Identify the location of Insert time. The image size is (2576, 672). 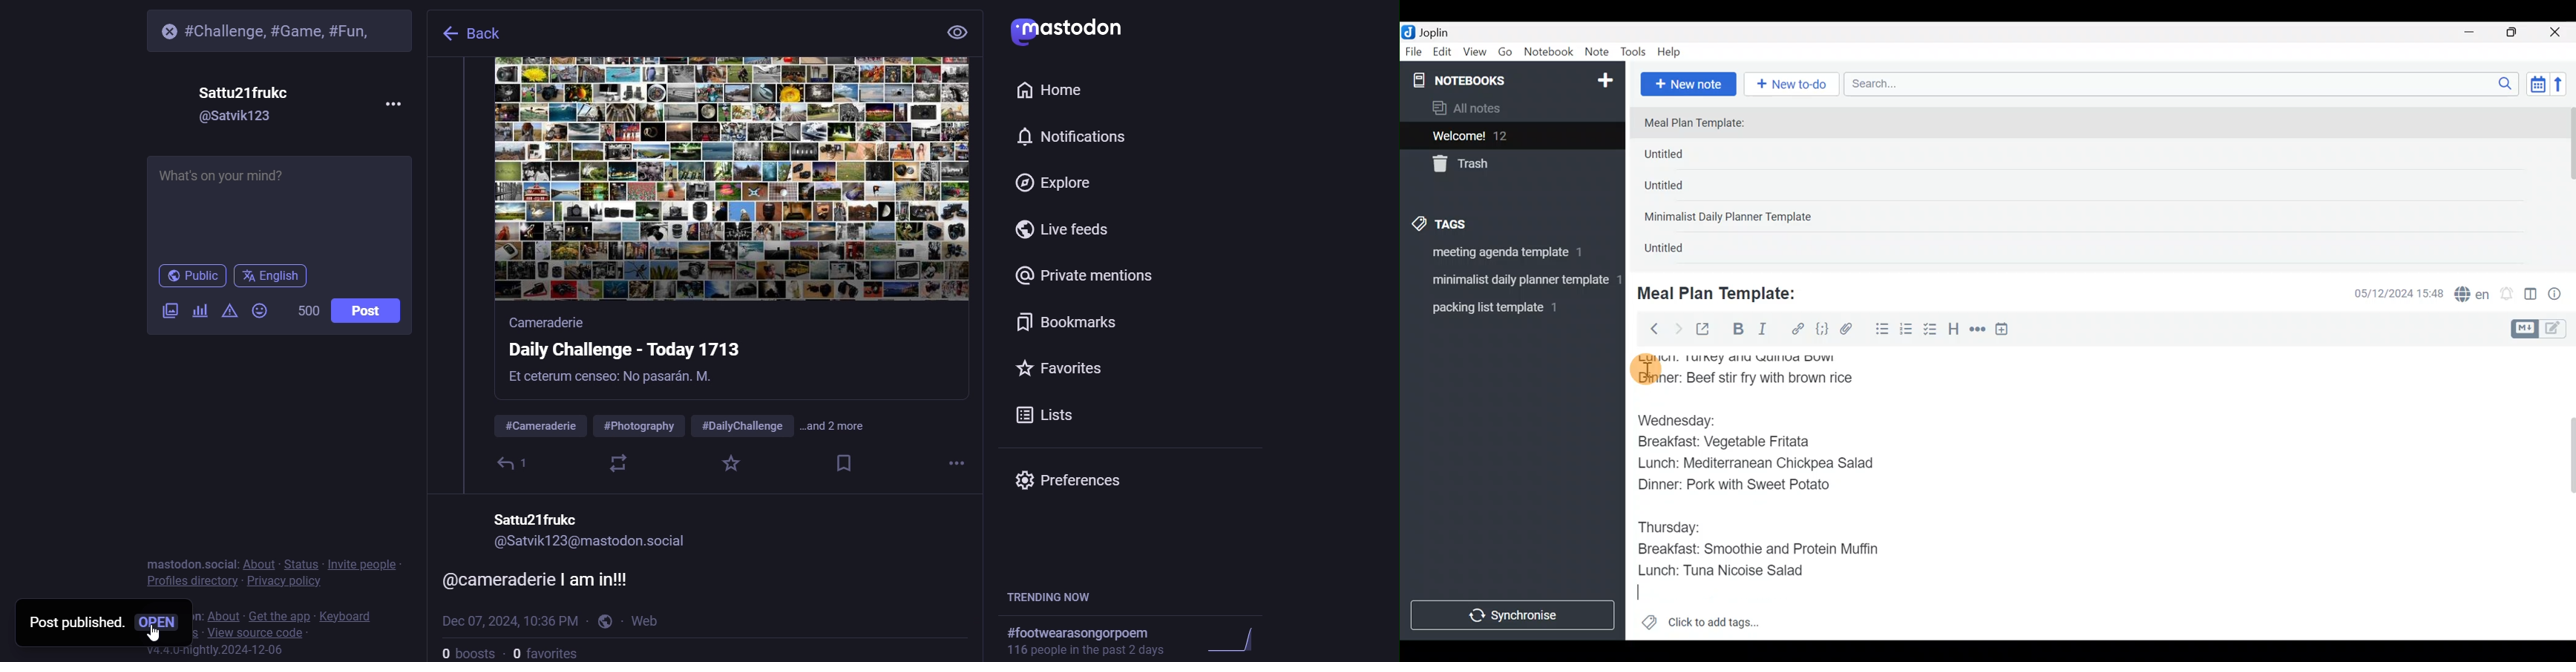
(2008, 331).